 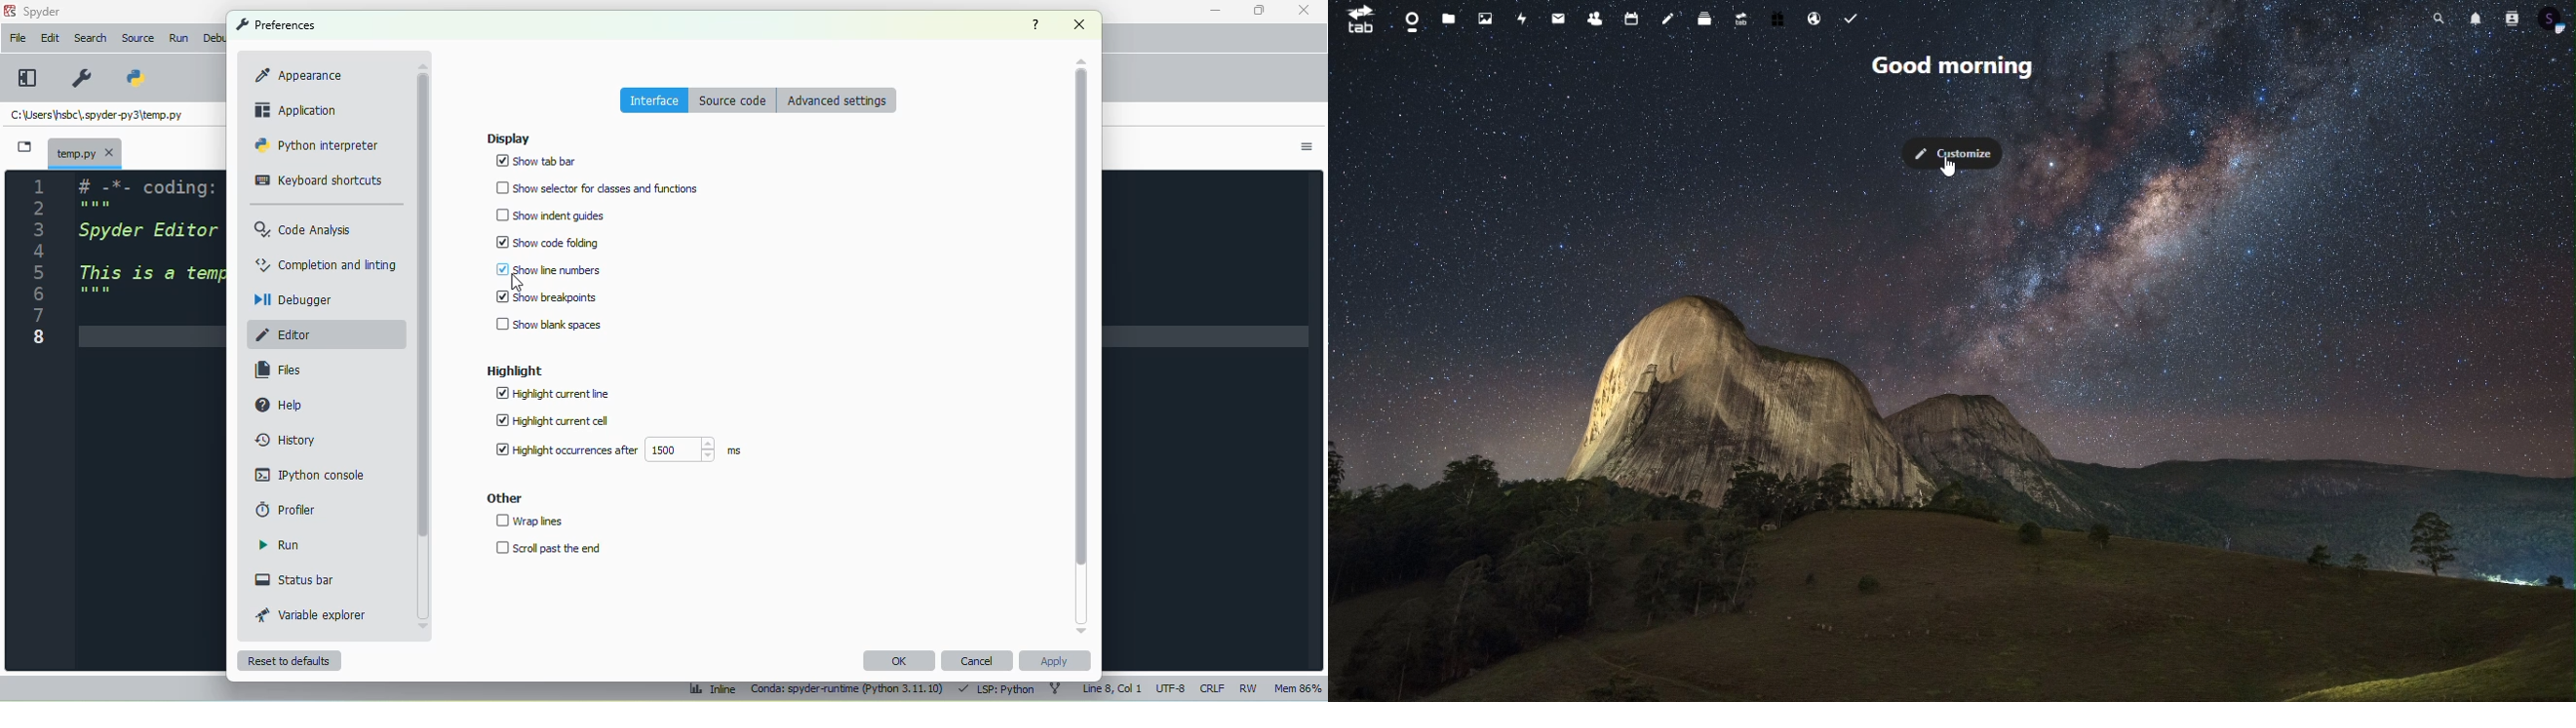 I want to click on profiler, so click(x=287, y=508).